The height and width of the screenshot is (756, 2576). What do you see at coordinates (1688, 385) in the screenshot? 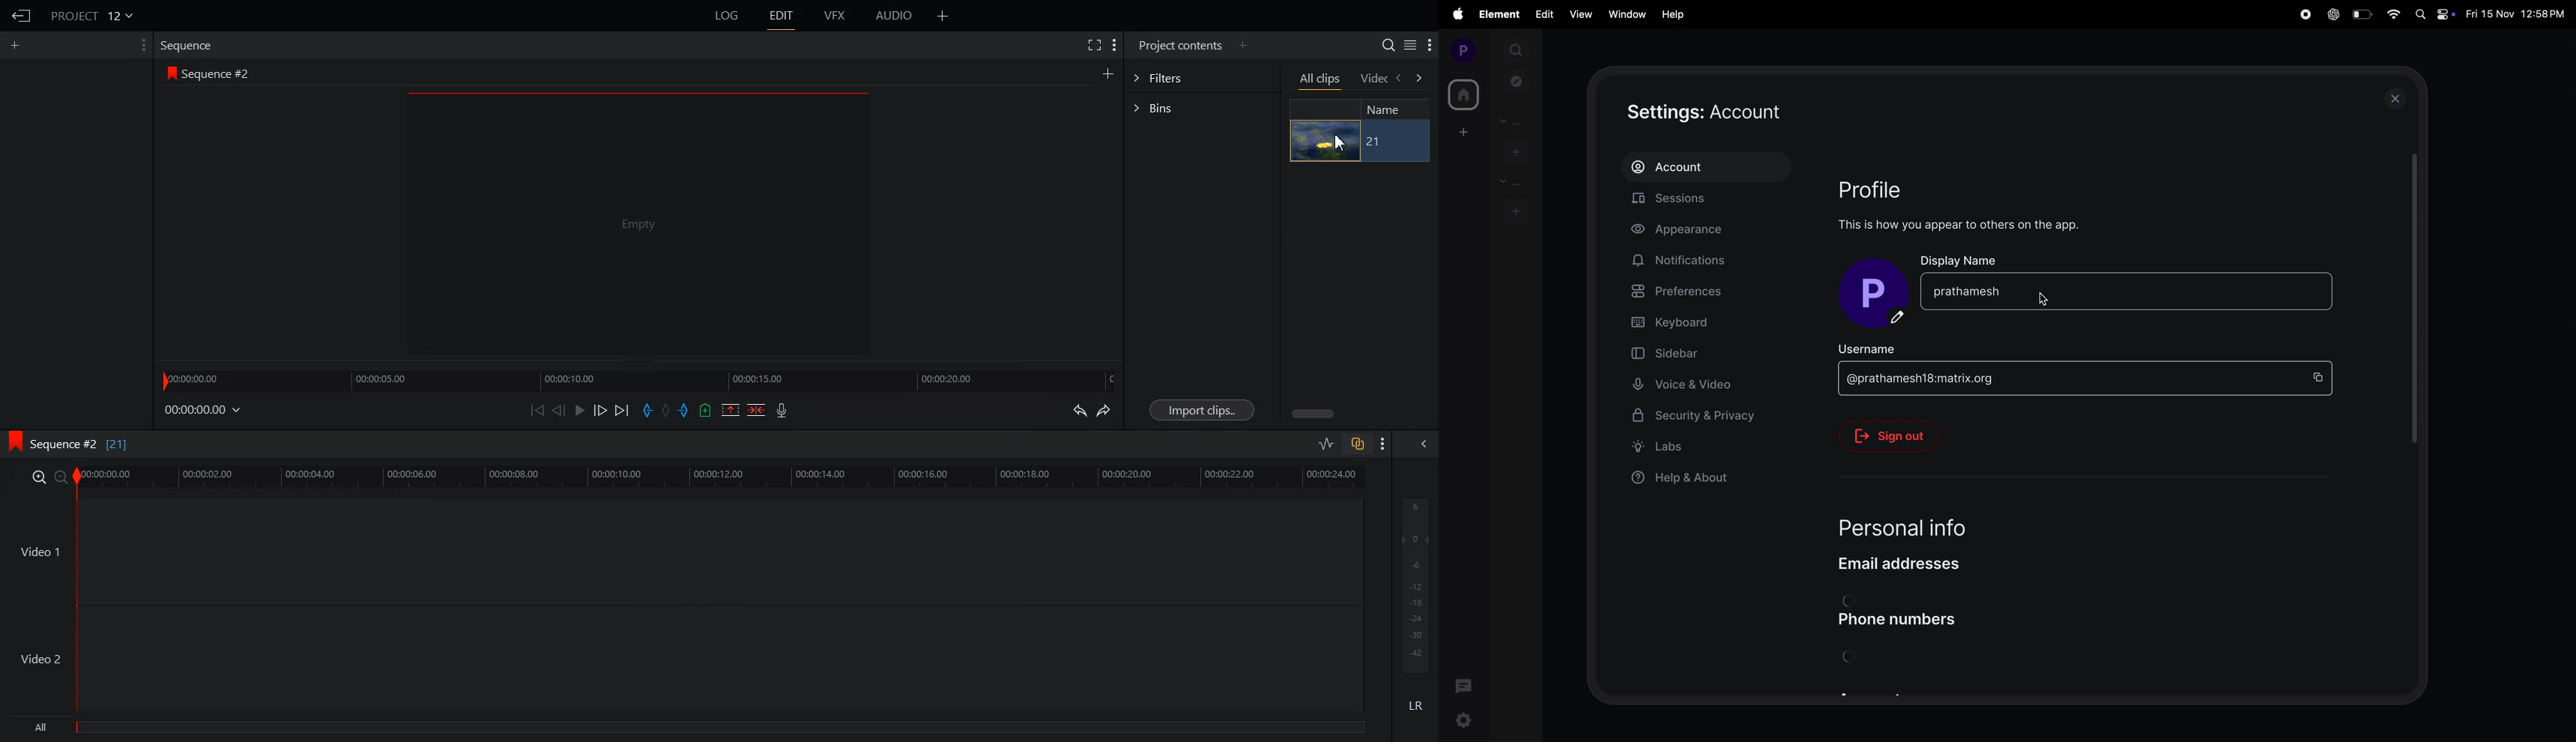
I see `voice and videos` at bounding box center [1688, 385].